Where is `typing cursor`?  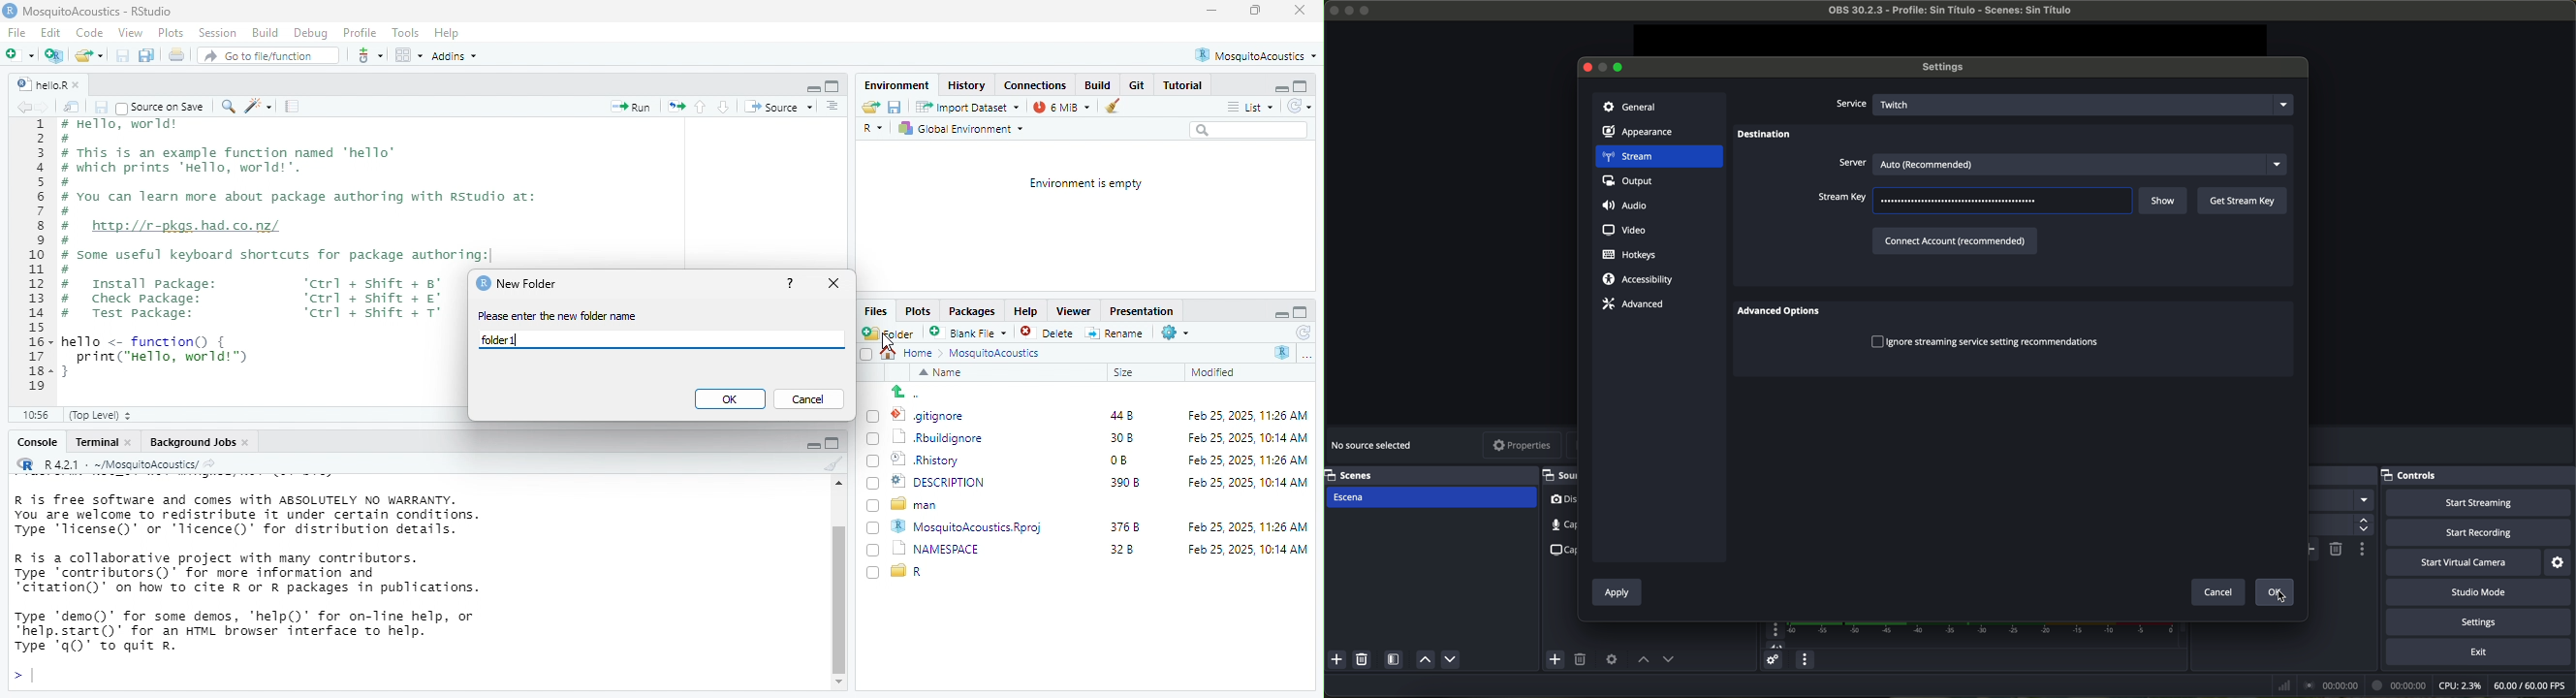 typing cursor is located at coordinates (523, 342).